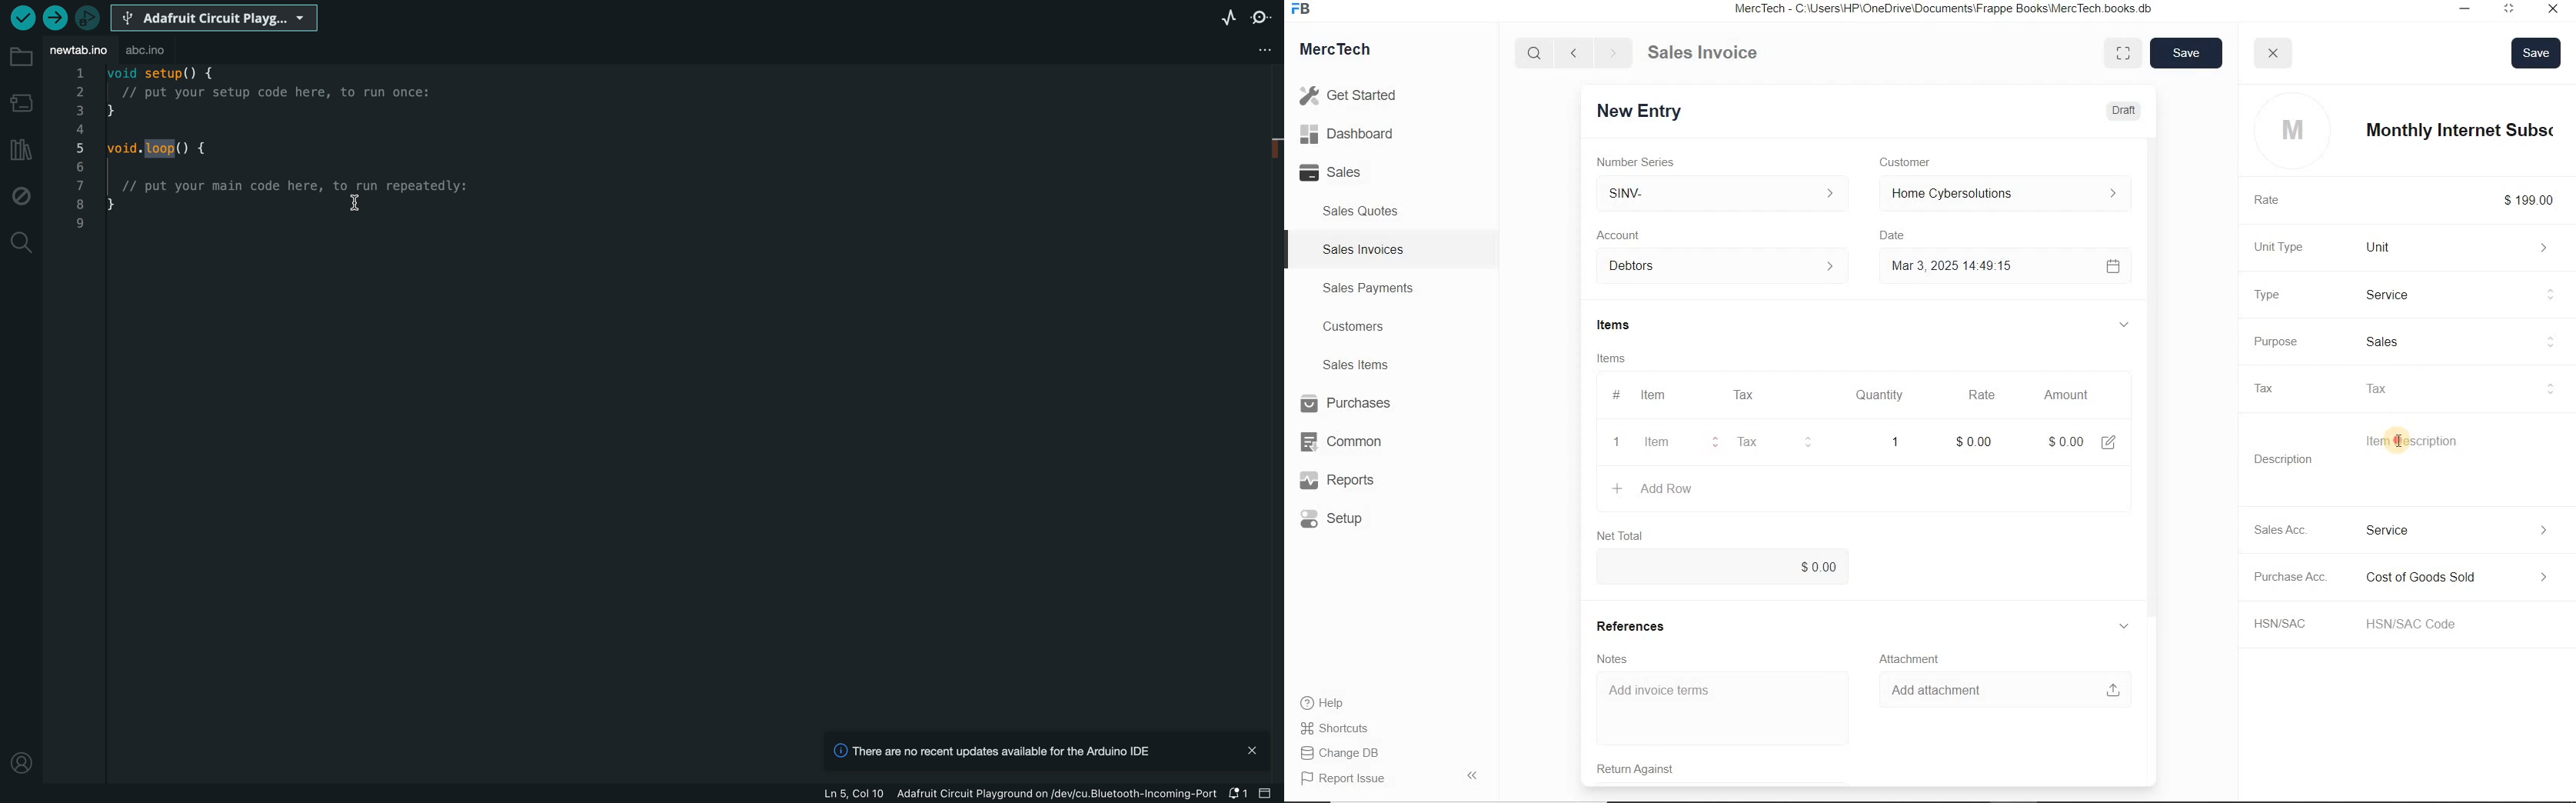 This screenshot has width=2576, height=812. Describe the element at coordinates (1763, 442) in the screenshot. I see `Tax` at that location.